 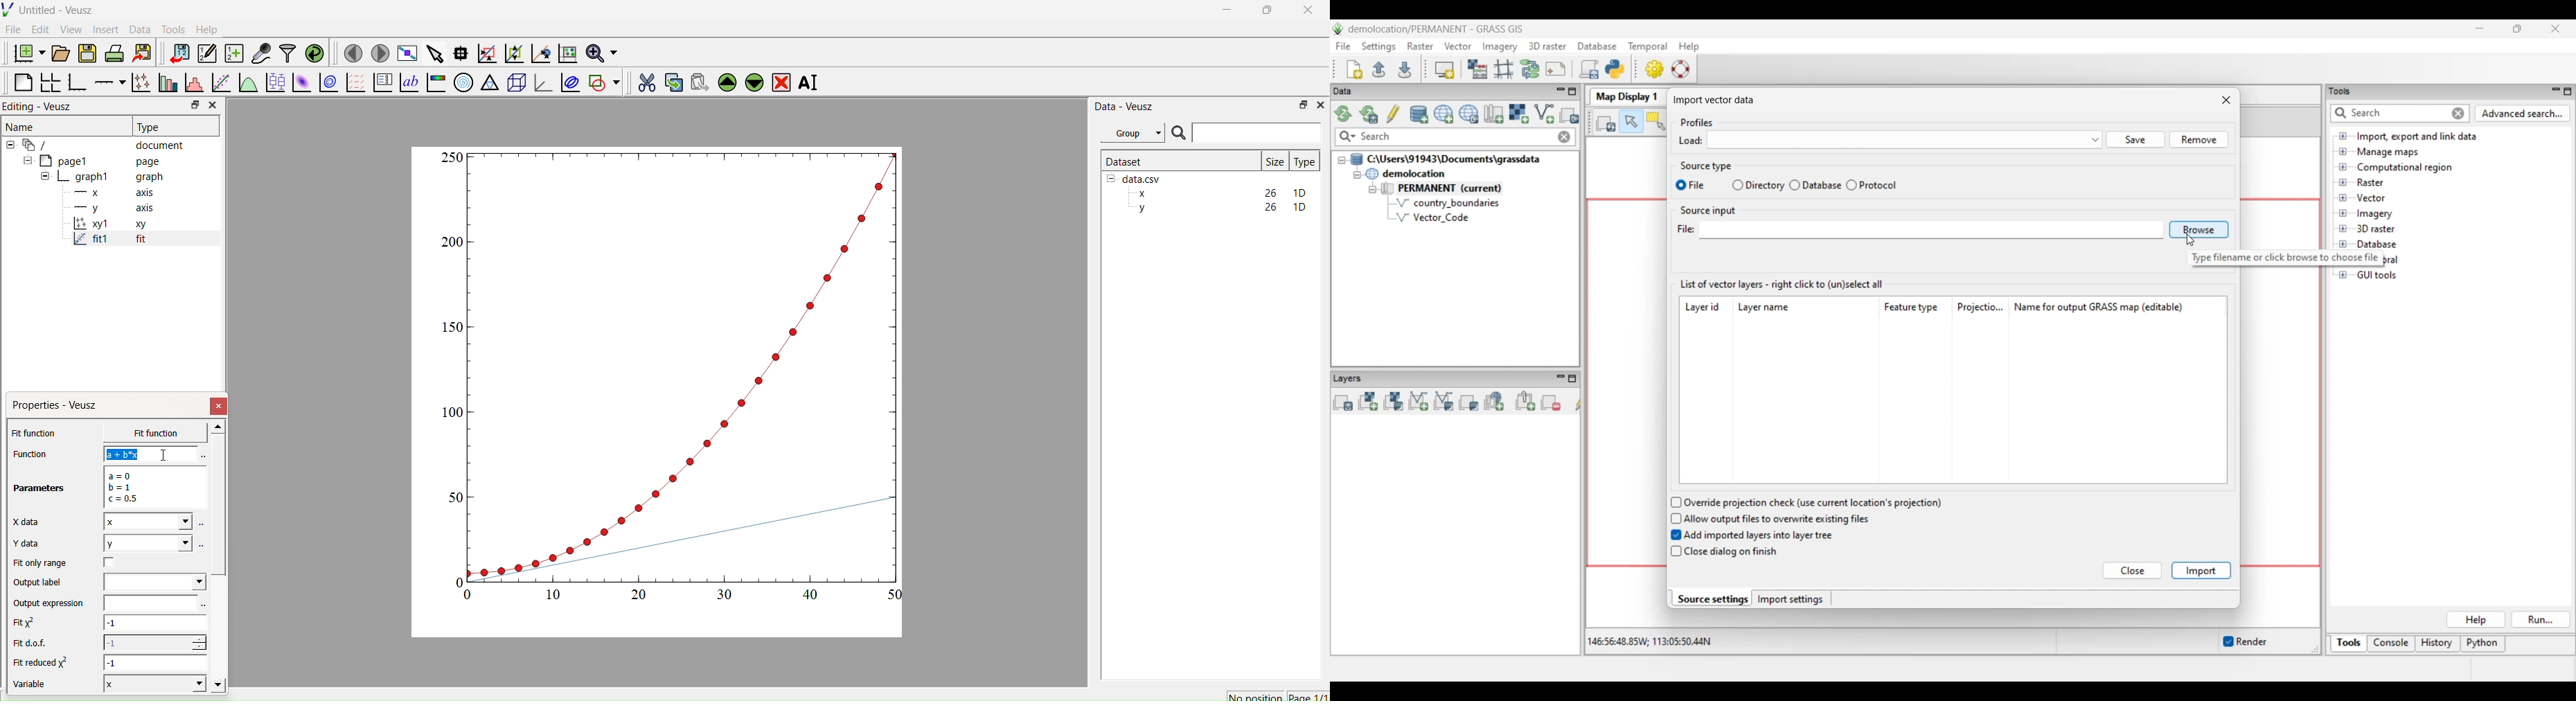 I want to click on Text label, so click(x=408, y=82).